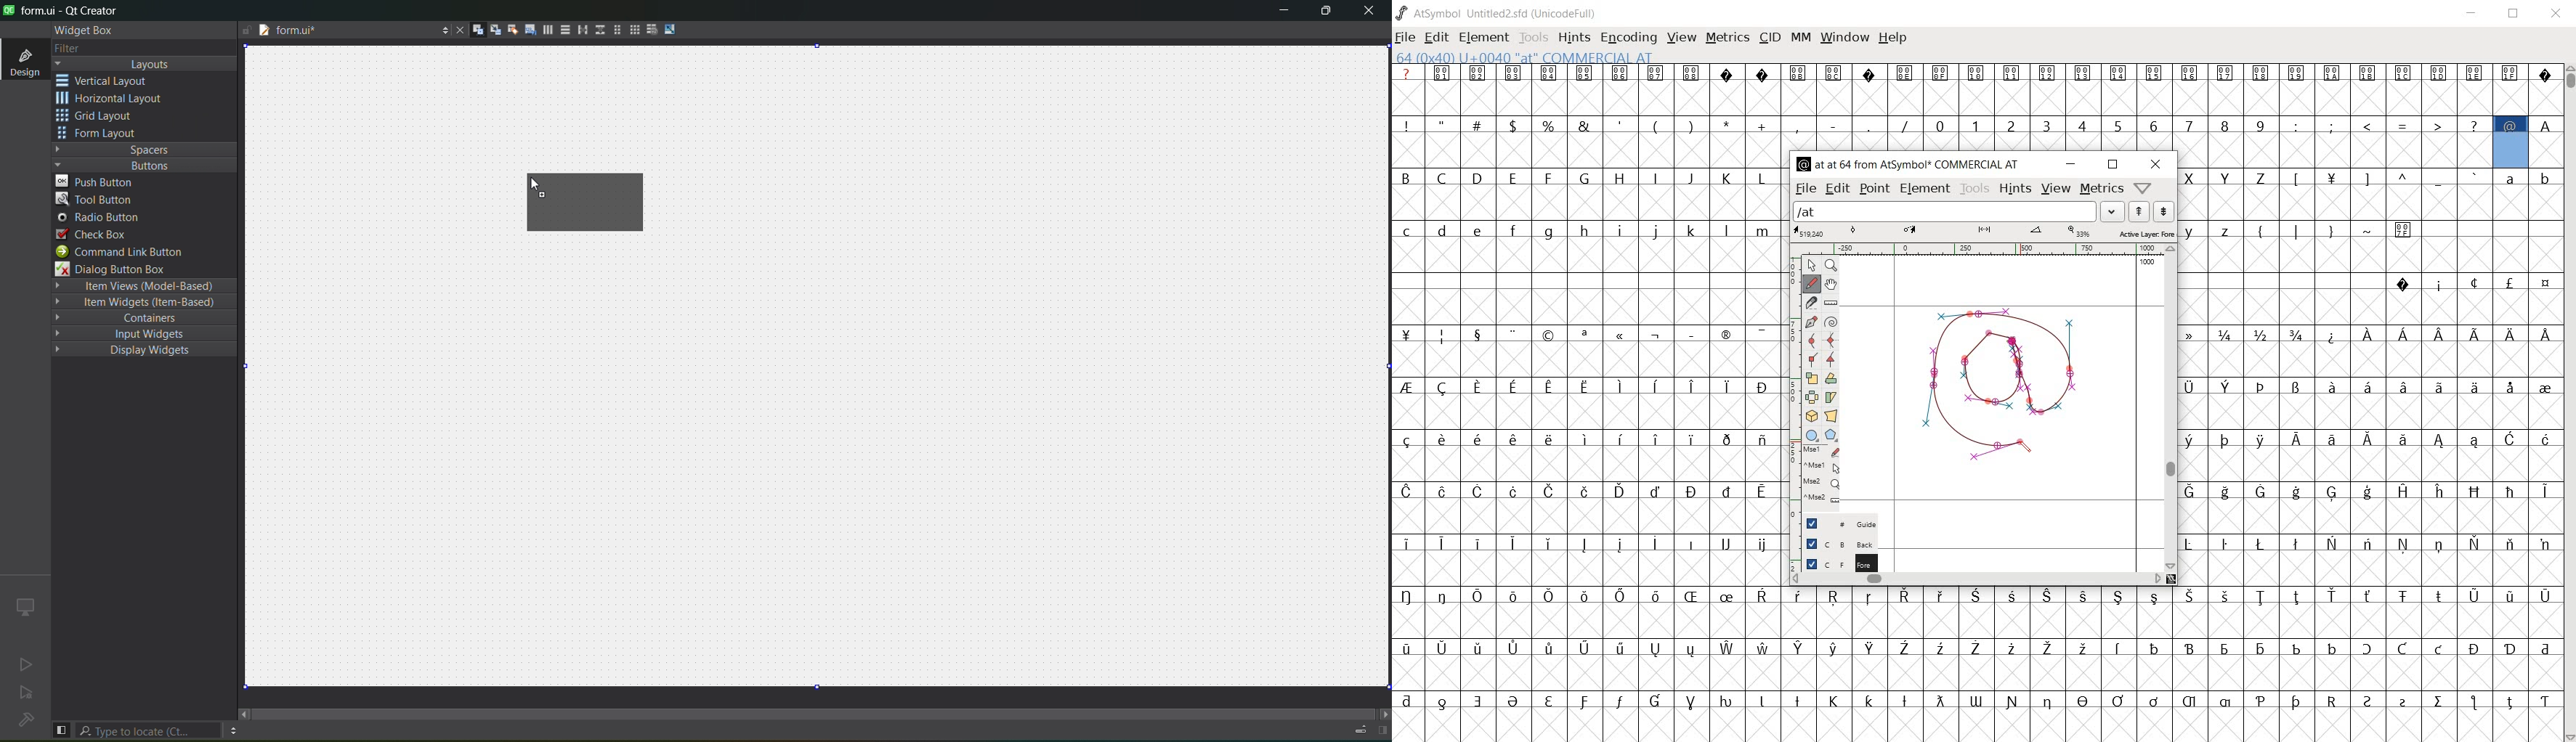  I want to click on hints, so click(2015, 189).